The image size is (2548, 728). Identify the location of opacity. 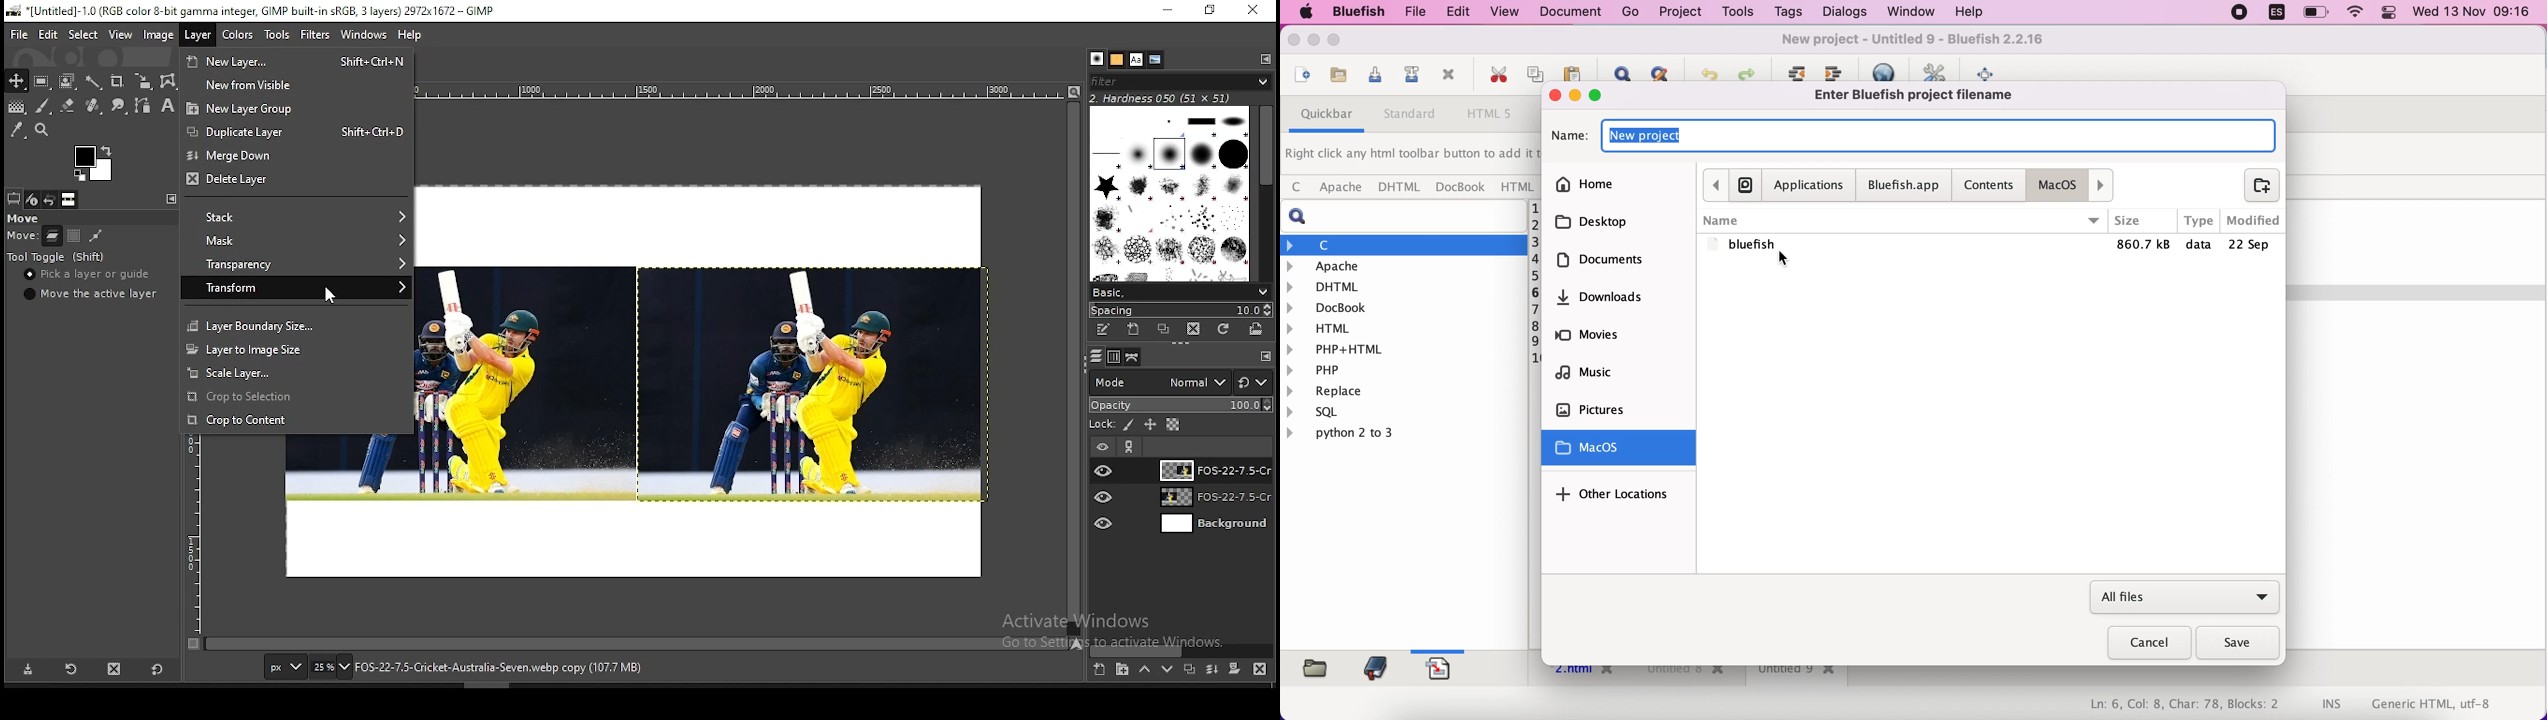
(1180, 406).